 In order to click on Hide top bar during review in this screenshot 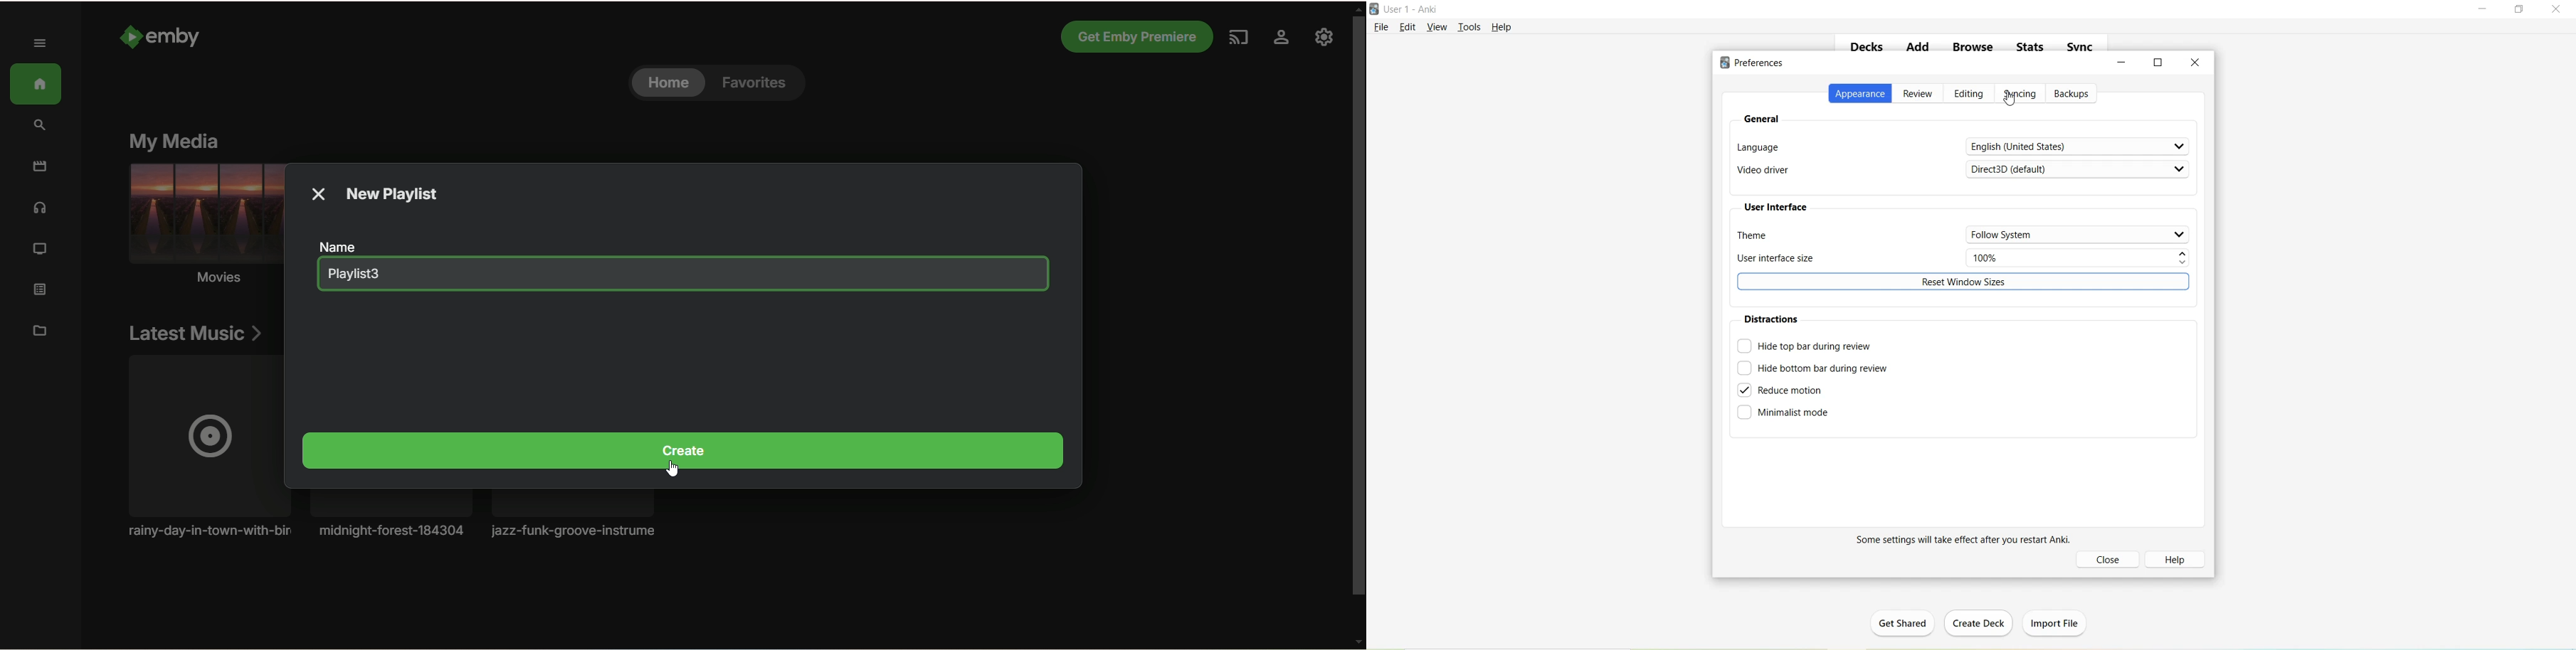, I will do `click(1804, 346)`.